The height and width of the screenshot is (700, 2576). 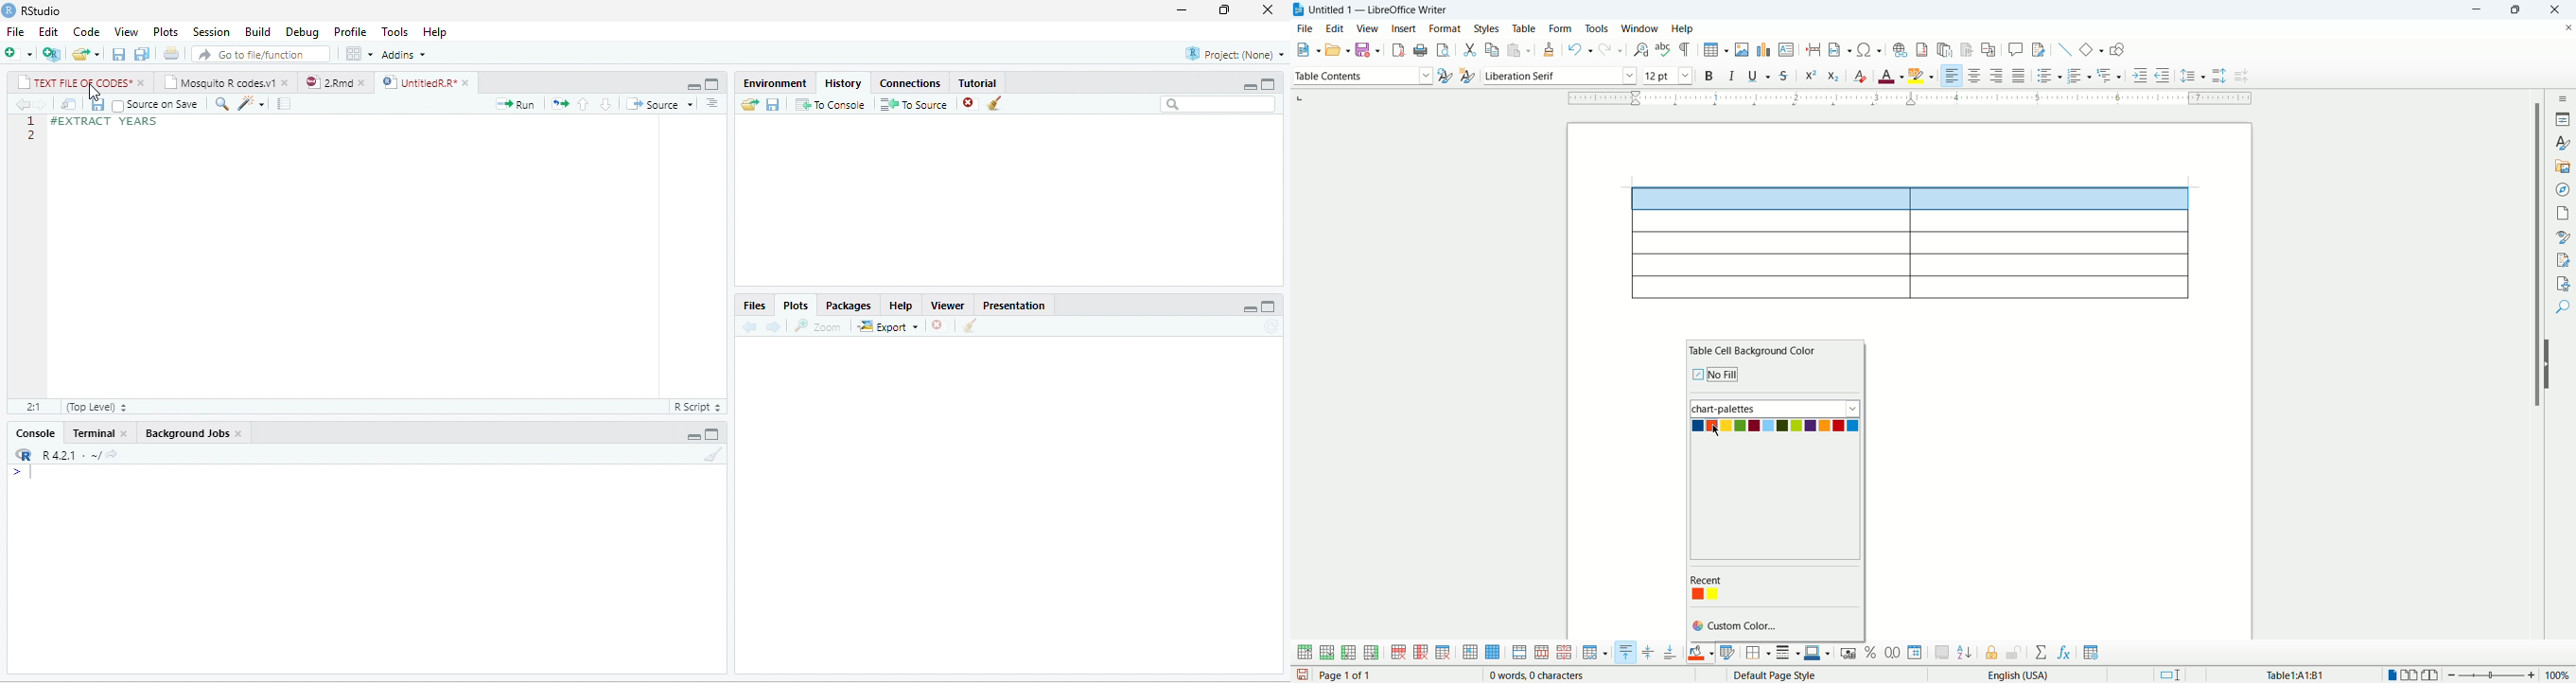 I want to click on selected style, so click(x=1445, y=77).